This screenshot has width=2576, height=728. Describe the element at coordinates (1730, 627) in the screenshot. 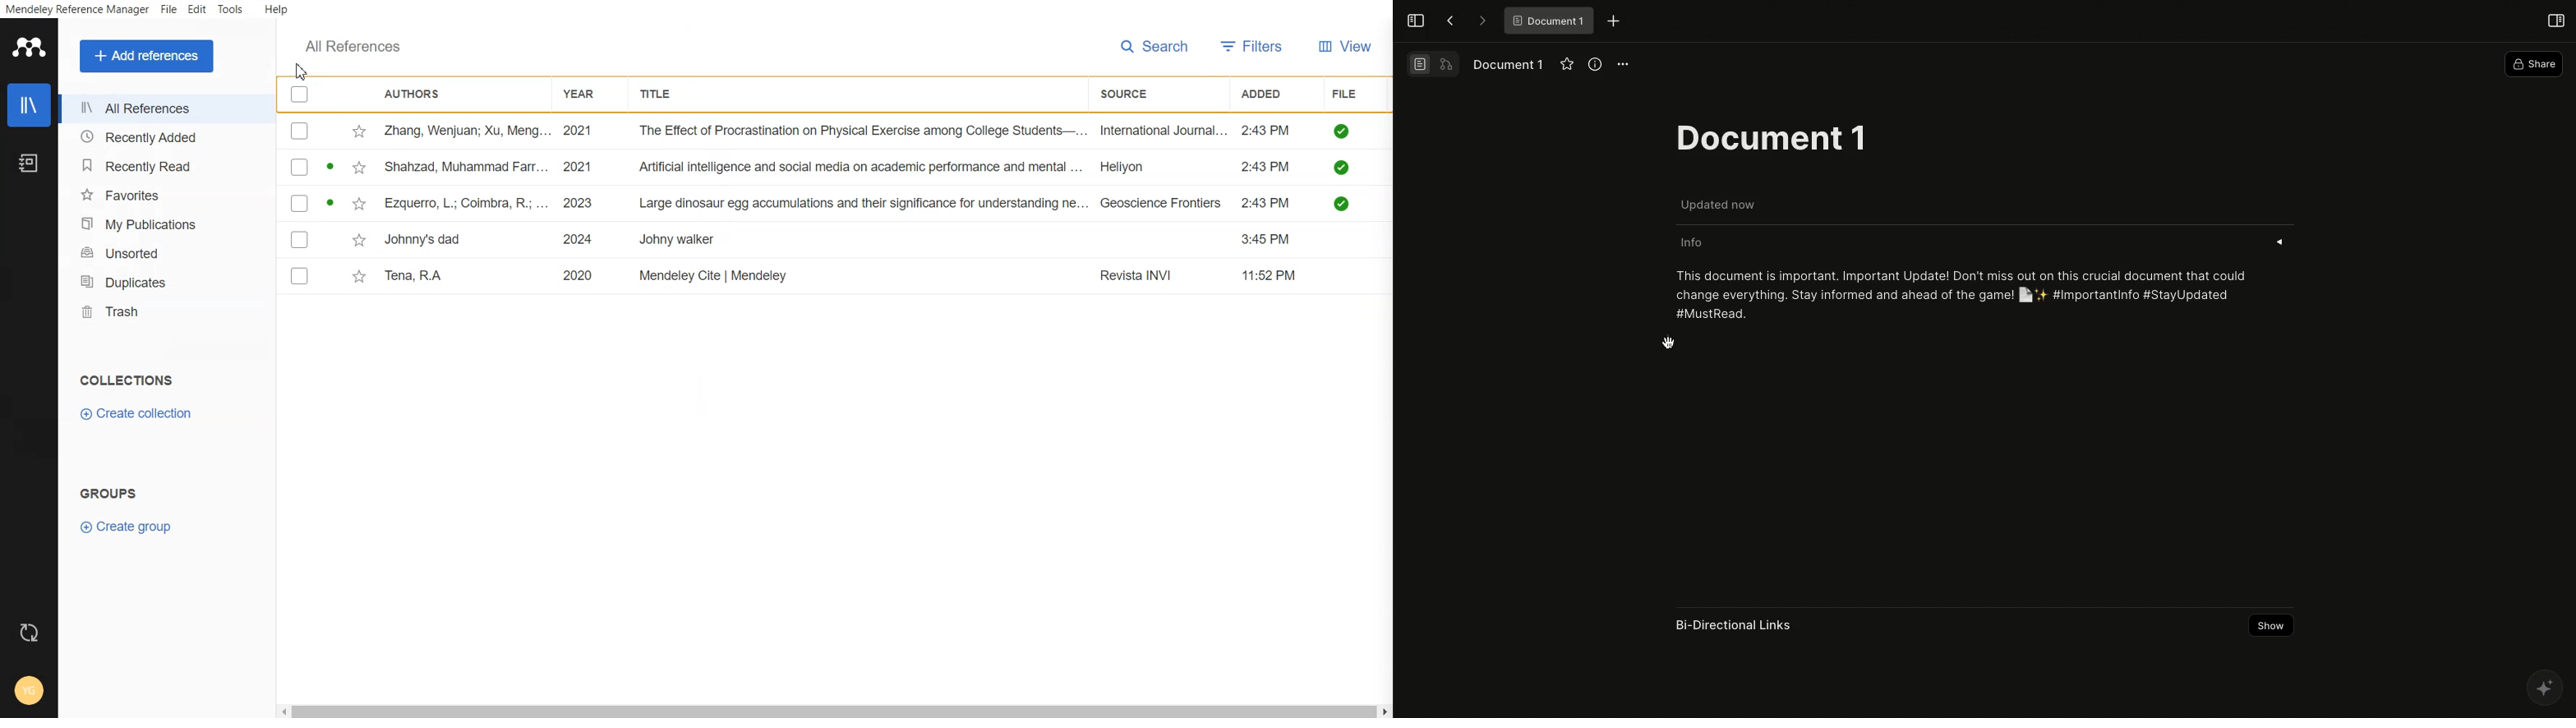

I see `Bi-directional links` at that location.